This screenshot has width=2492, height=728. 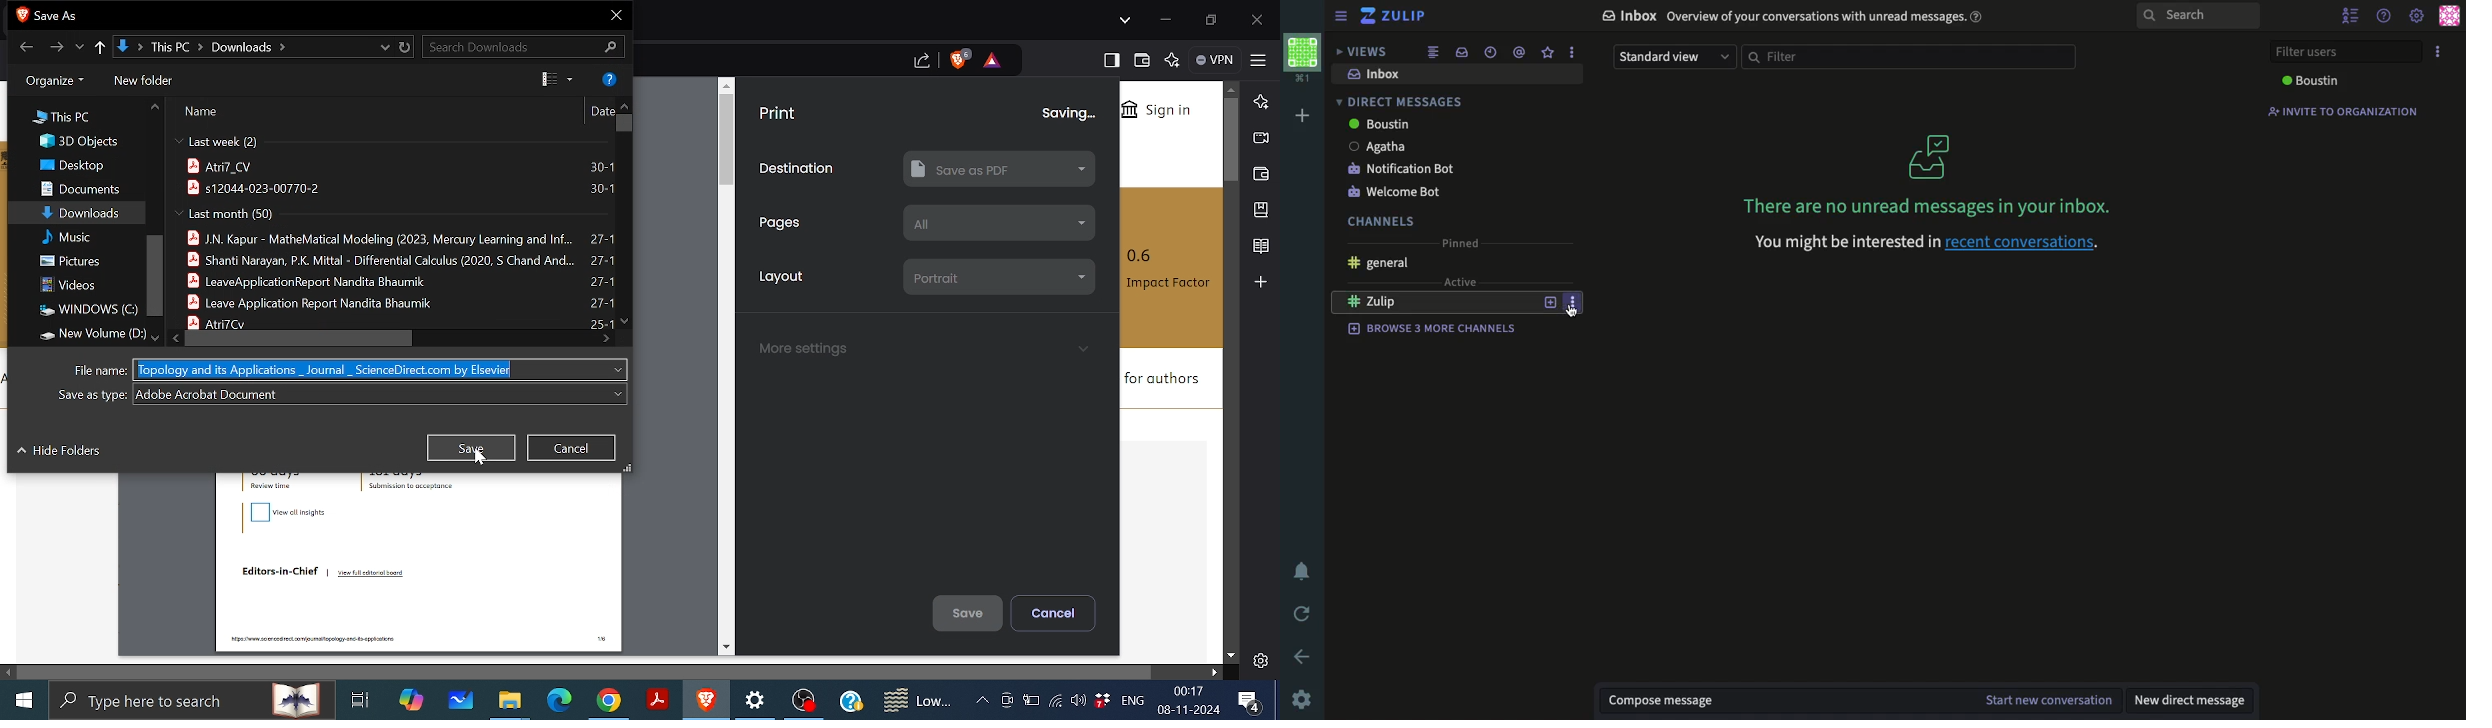 I want to click on user profile, so click(x=2450, y=15).